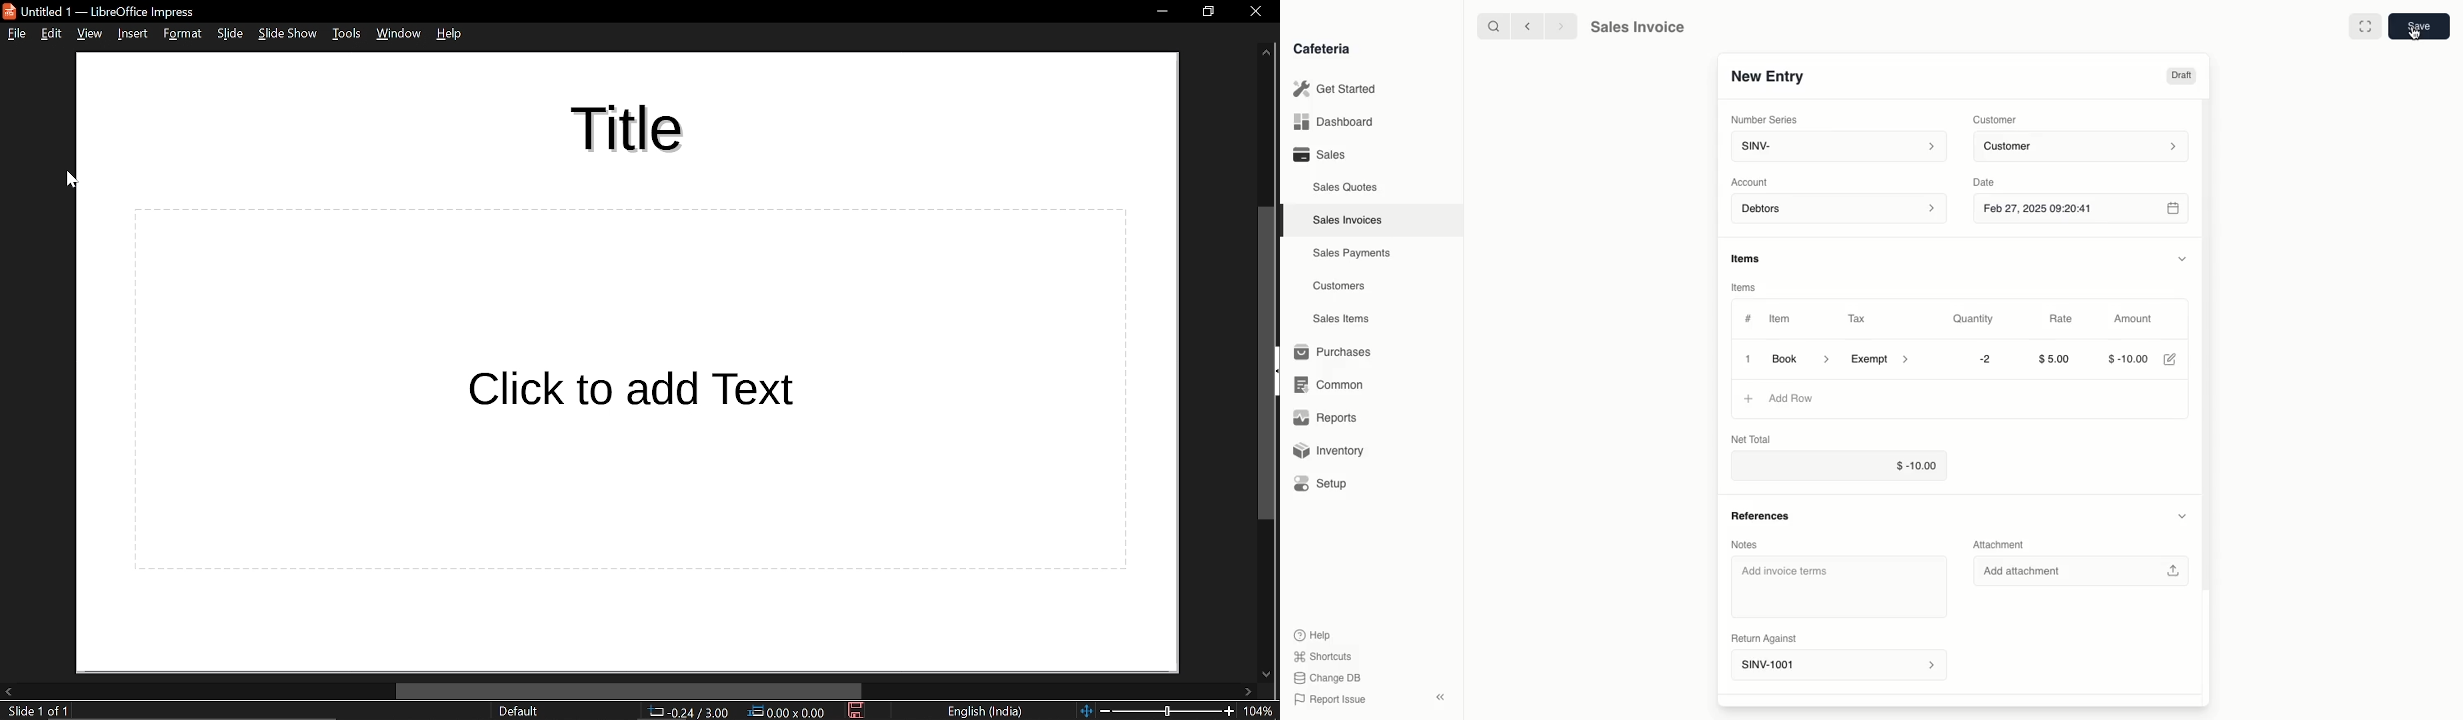 Image resolution: width=2464 pixels, height=728 pixels. What do you see at coordinates (1804, 358) in the screenshot?
I see `Book >` at bounding box center [1804, 358].